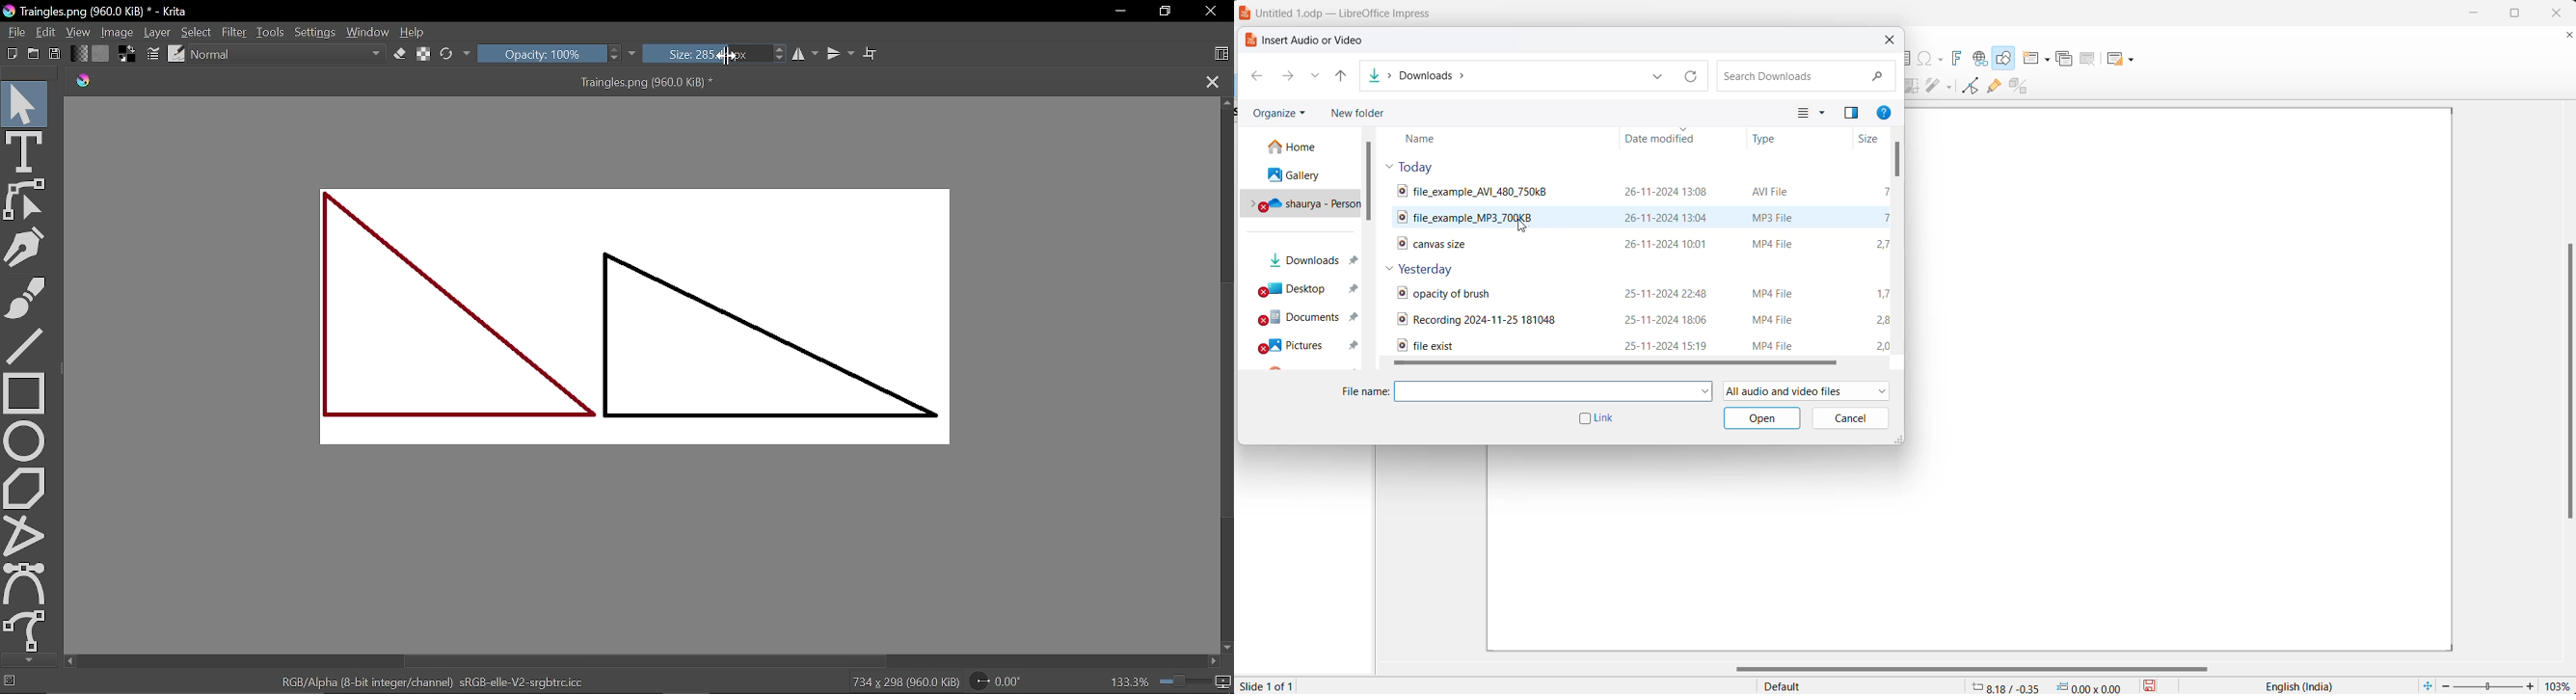  Describe the element at coordinates (1310, 289) in the screenshot. I see `desktop` at that location.